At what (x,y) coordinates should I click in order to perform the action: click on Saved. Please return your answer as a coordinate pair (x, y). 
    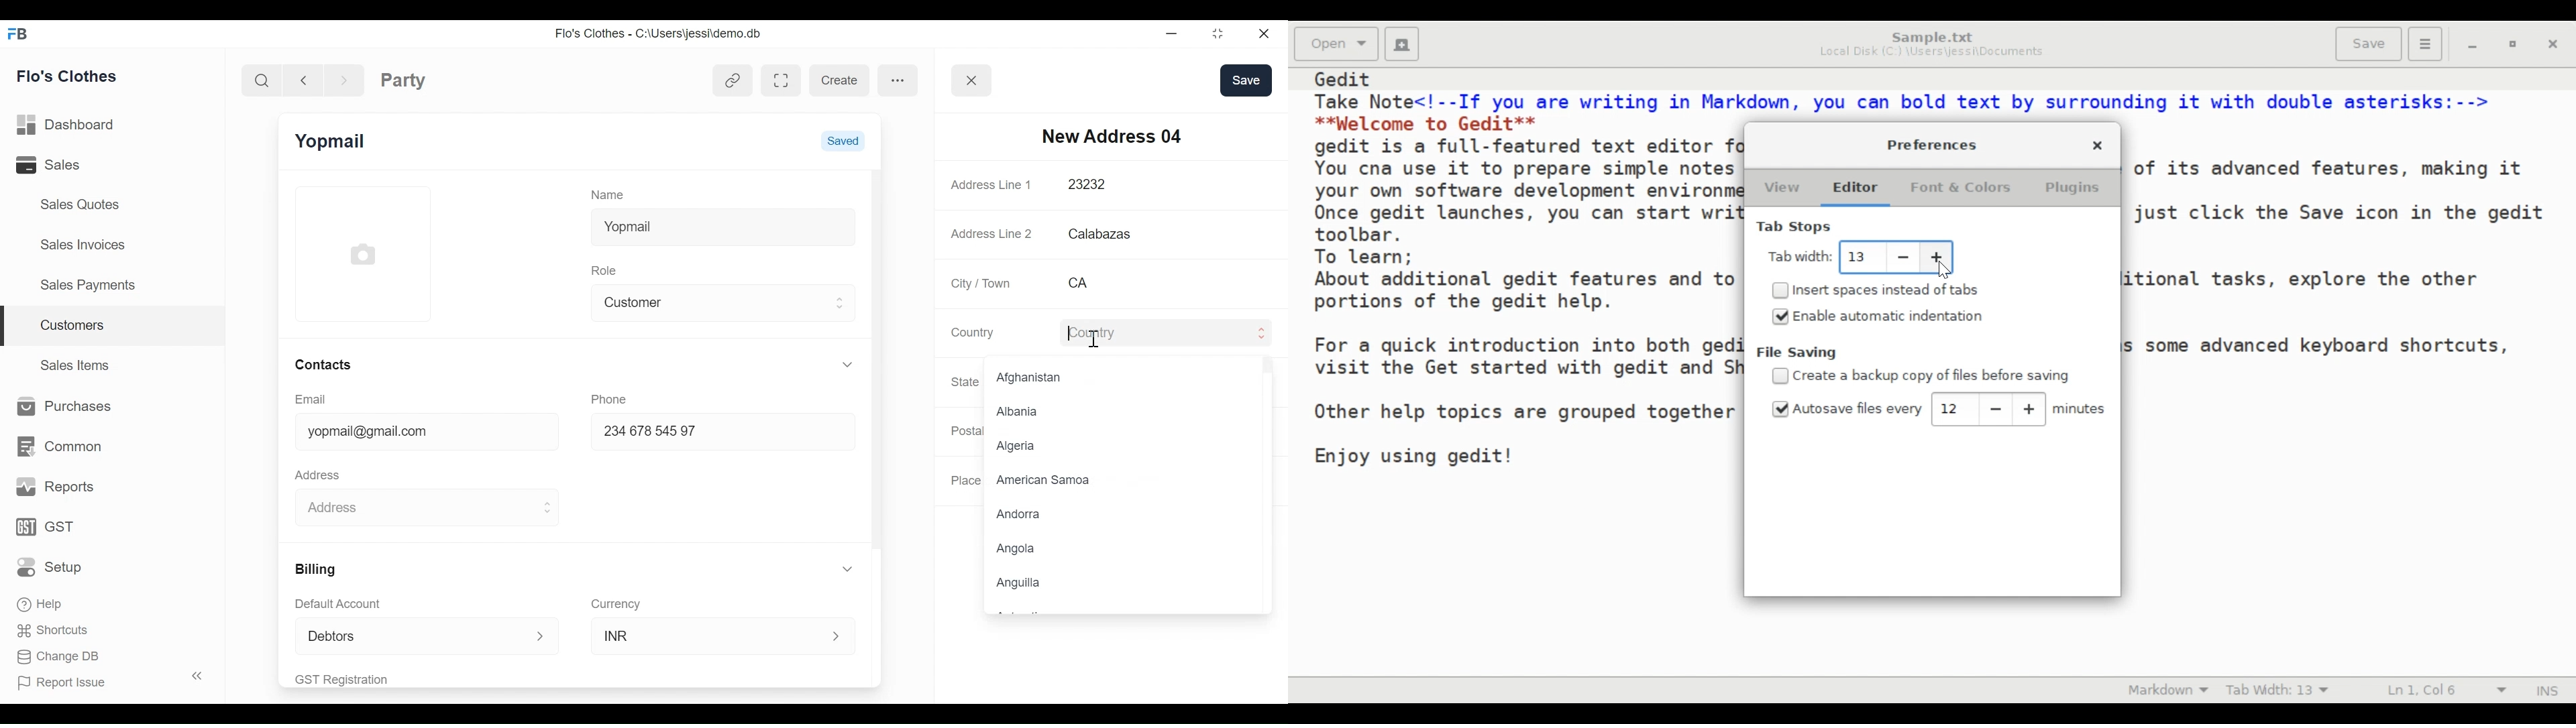
    Looking at the image, I should click on (843, 139).